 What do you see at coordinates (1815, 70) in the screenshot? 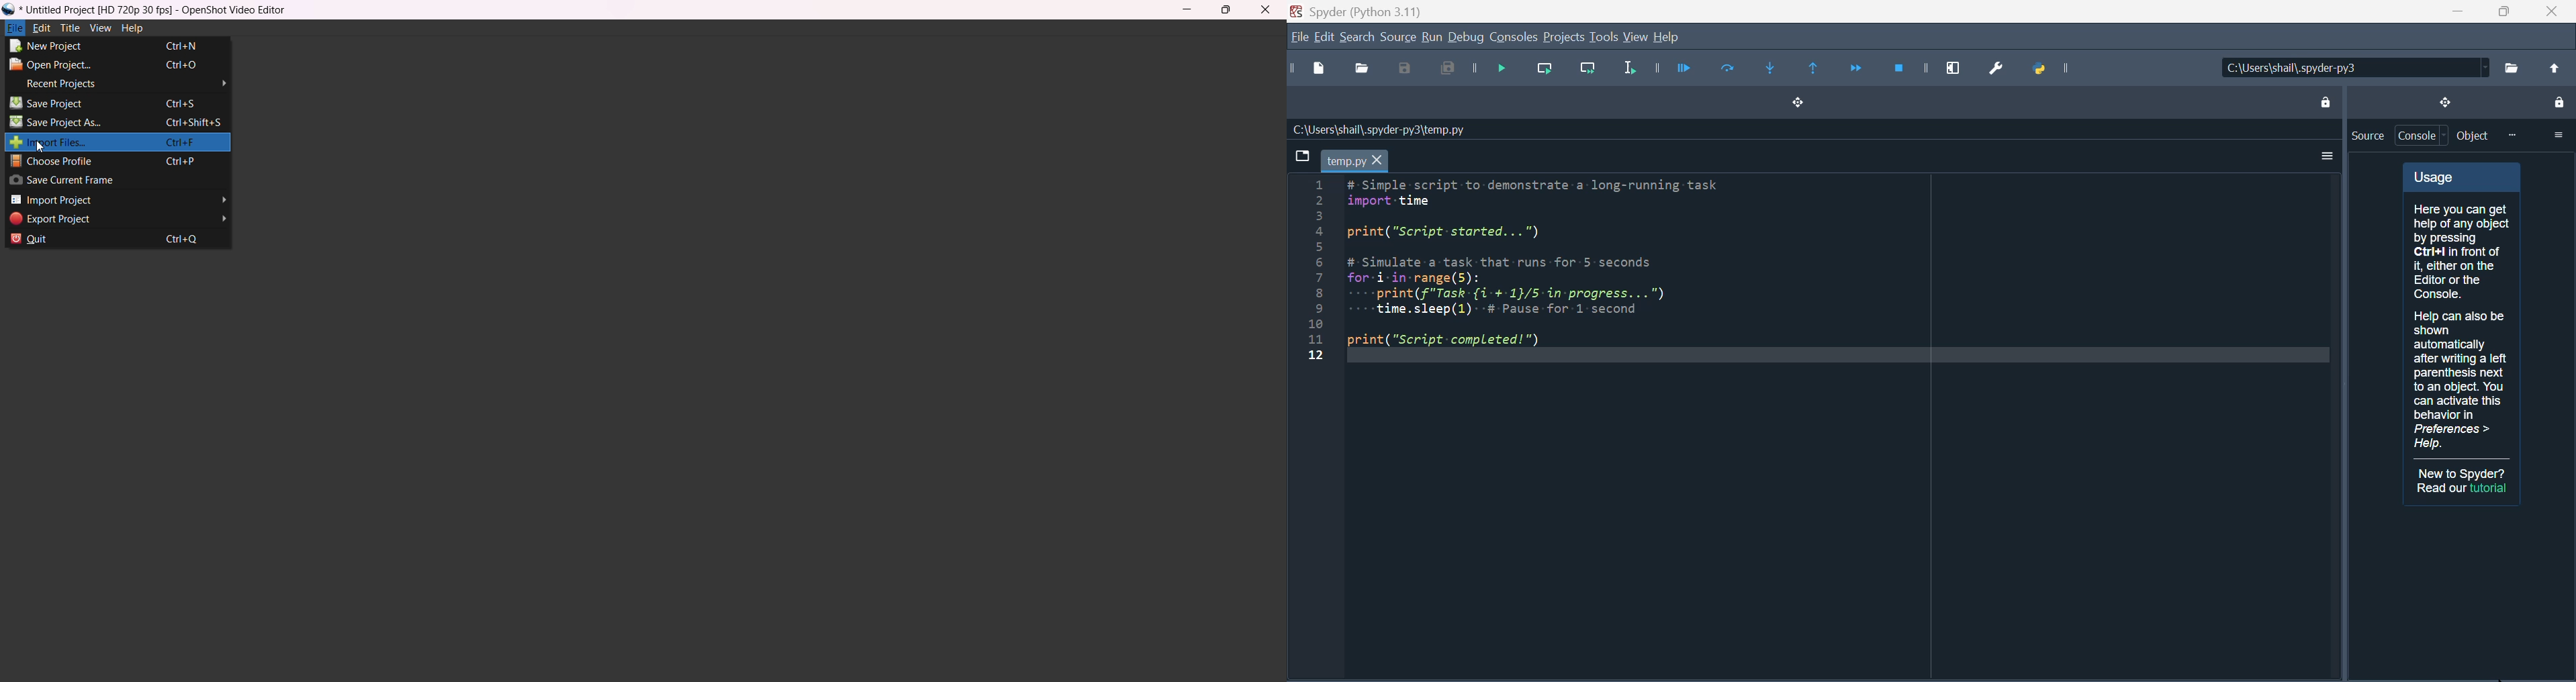
I see `Execute until same function returns` at bounding box center [1815, 70].